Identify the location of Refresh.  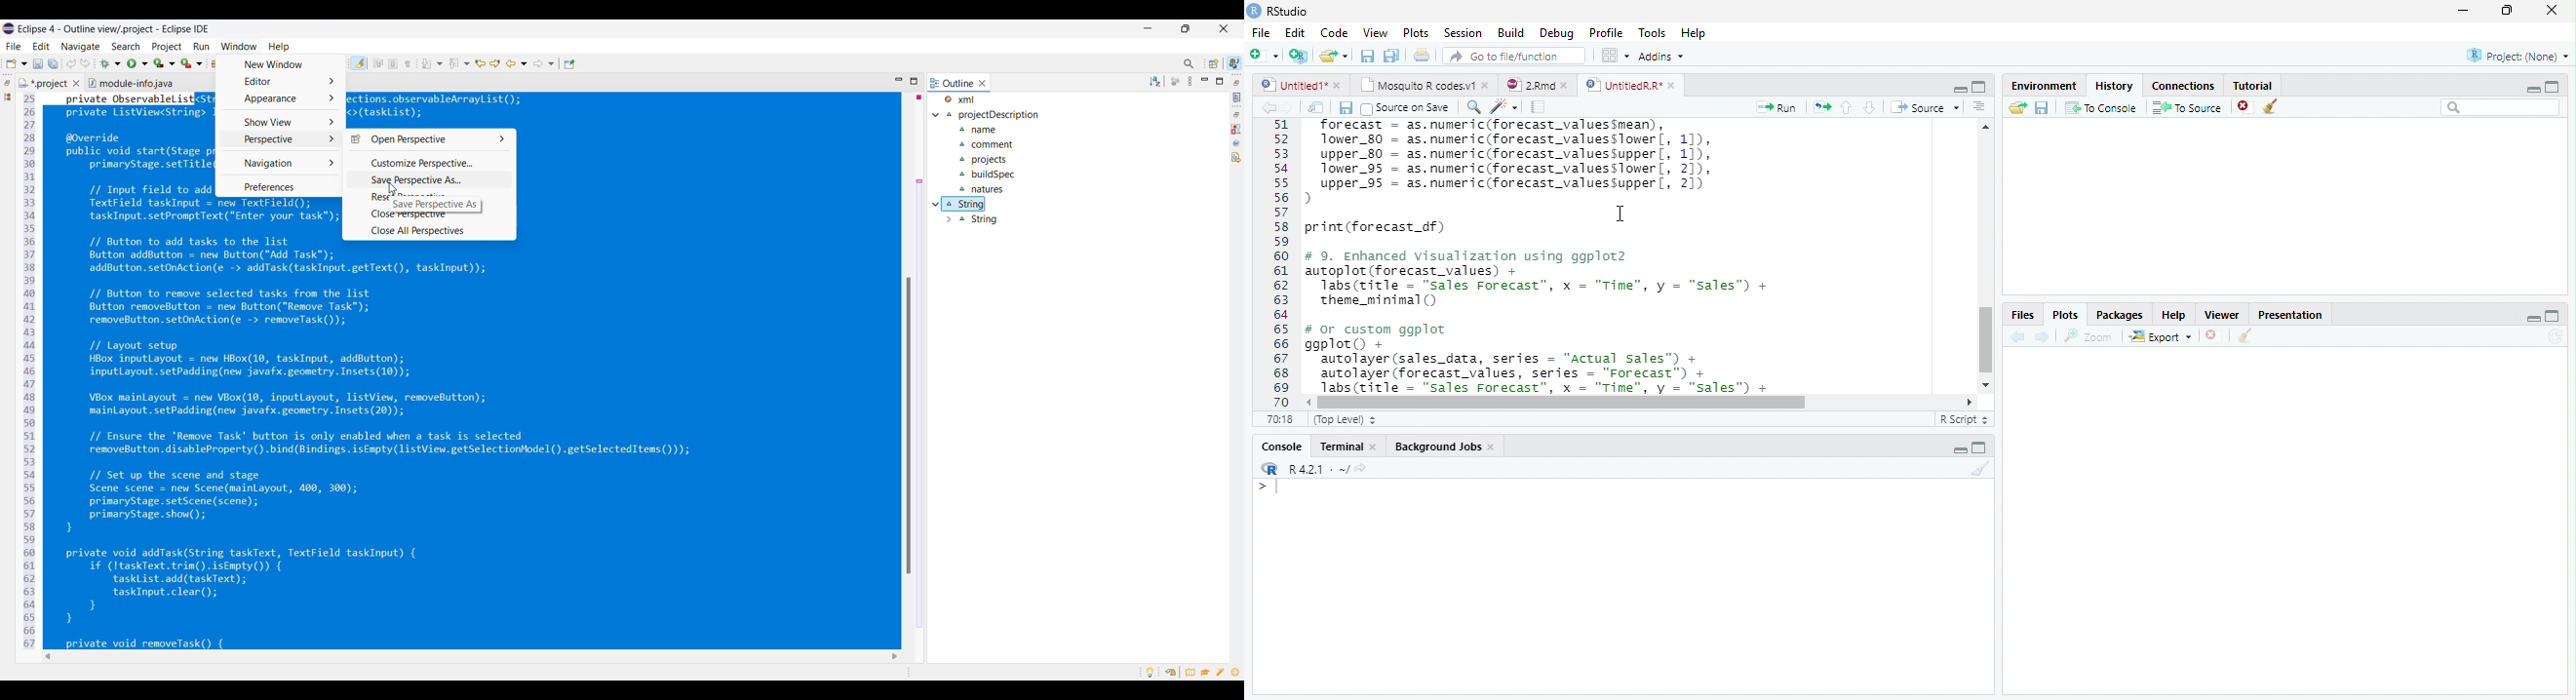
(2556, 337).